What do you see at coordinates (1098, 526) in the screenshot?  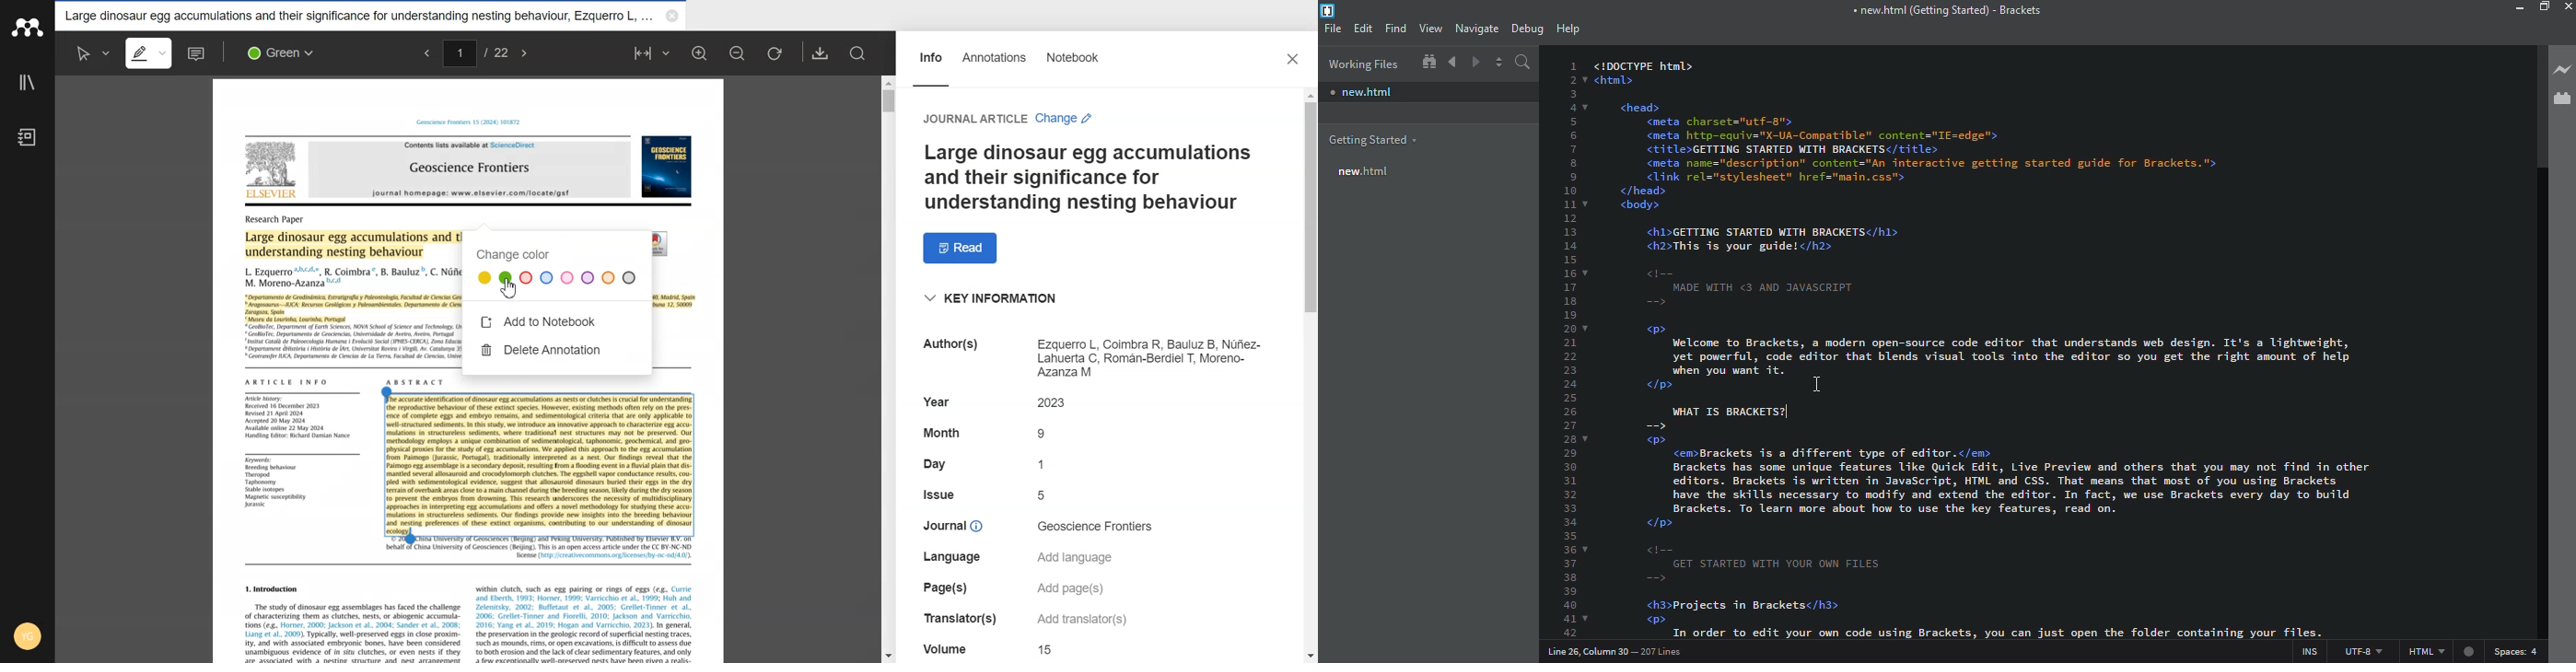 I see `text` at bounding box center [1098, 526].